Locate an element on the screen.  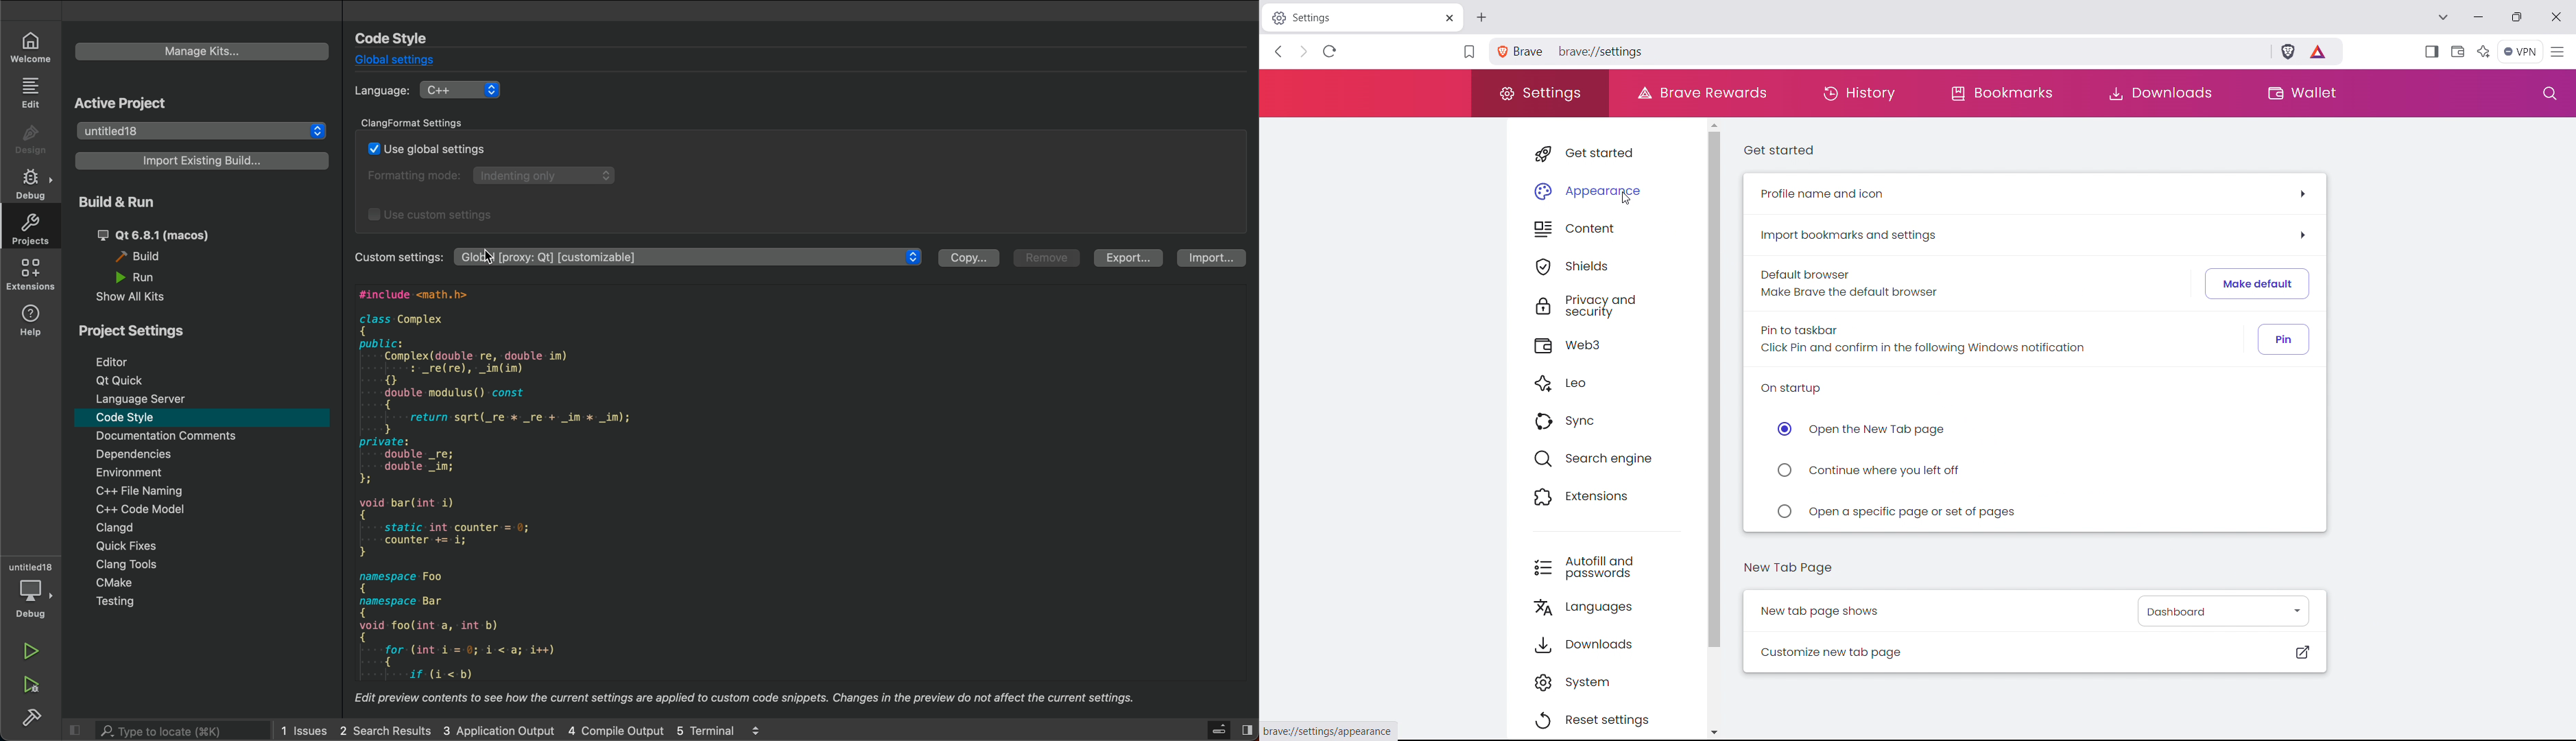
show all kits is located at coordinates (138, 298).